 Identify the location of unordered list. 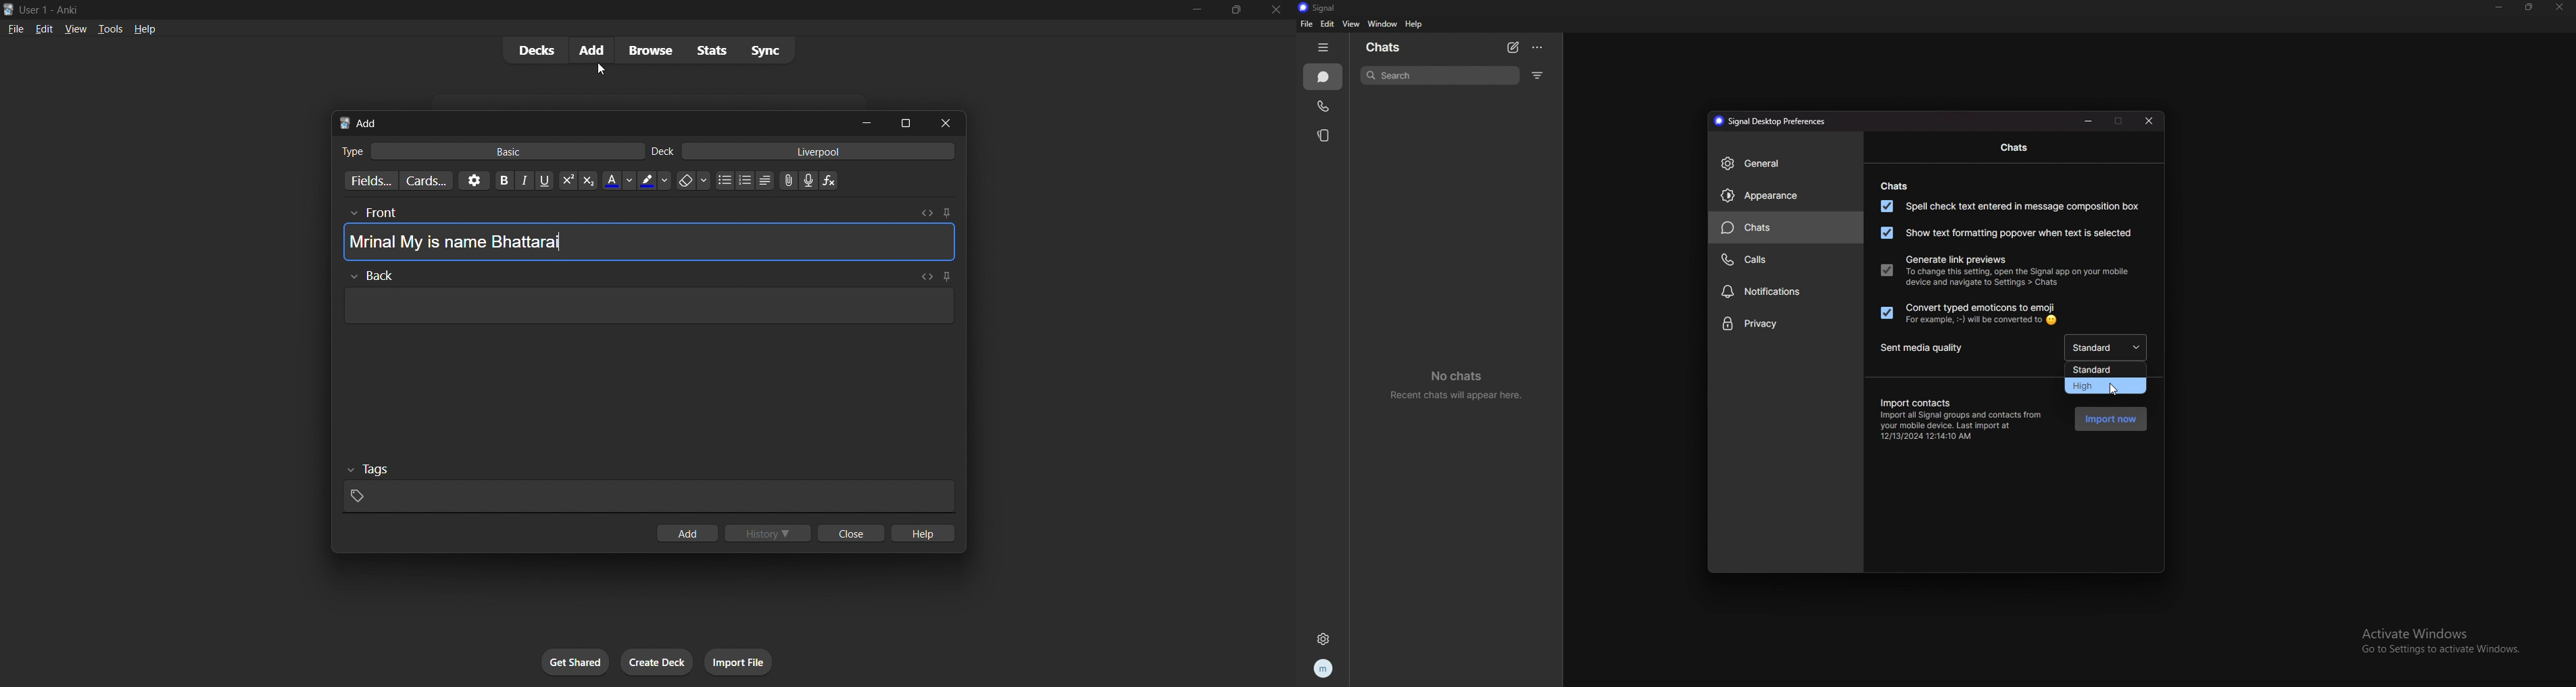
(761, 182).